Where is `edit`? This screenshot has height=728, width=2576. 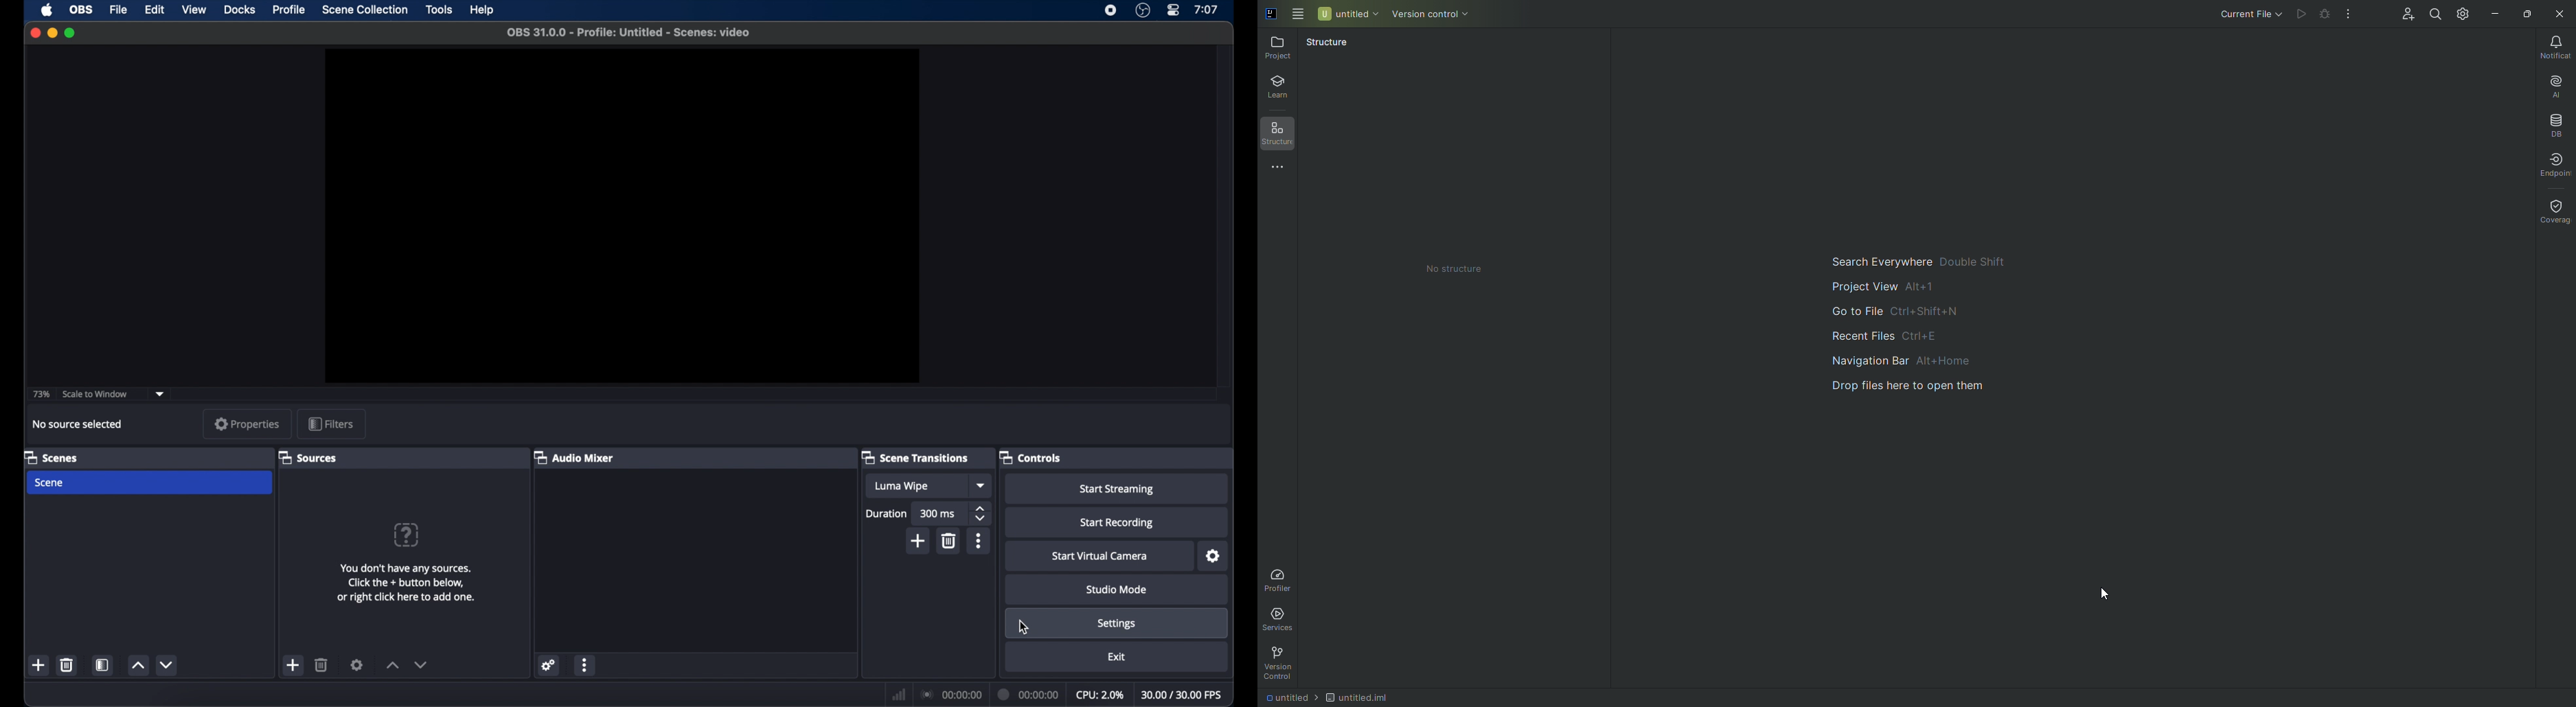 edit is located at coordinates (154, 9).